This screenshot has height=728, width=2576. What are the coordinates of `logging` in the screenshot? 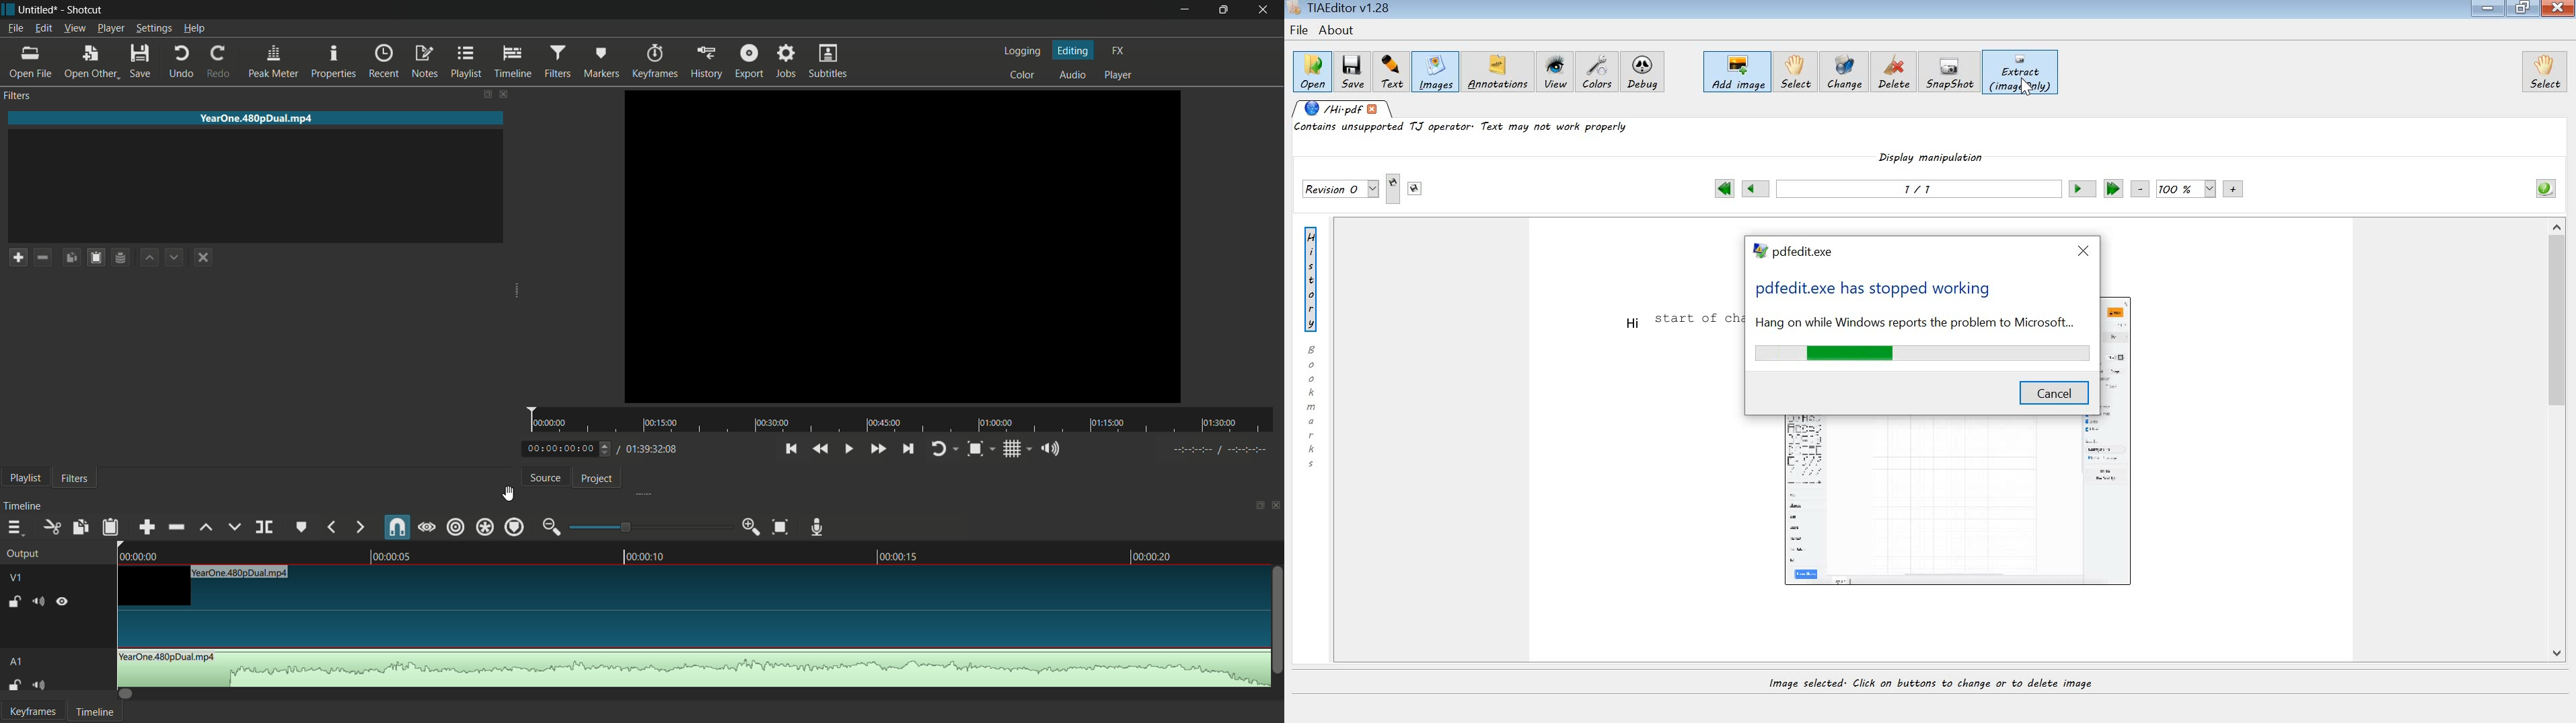 It's located at (1020, 52).